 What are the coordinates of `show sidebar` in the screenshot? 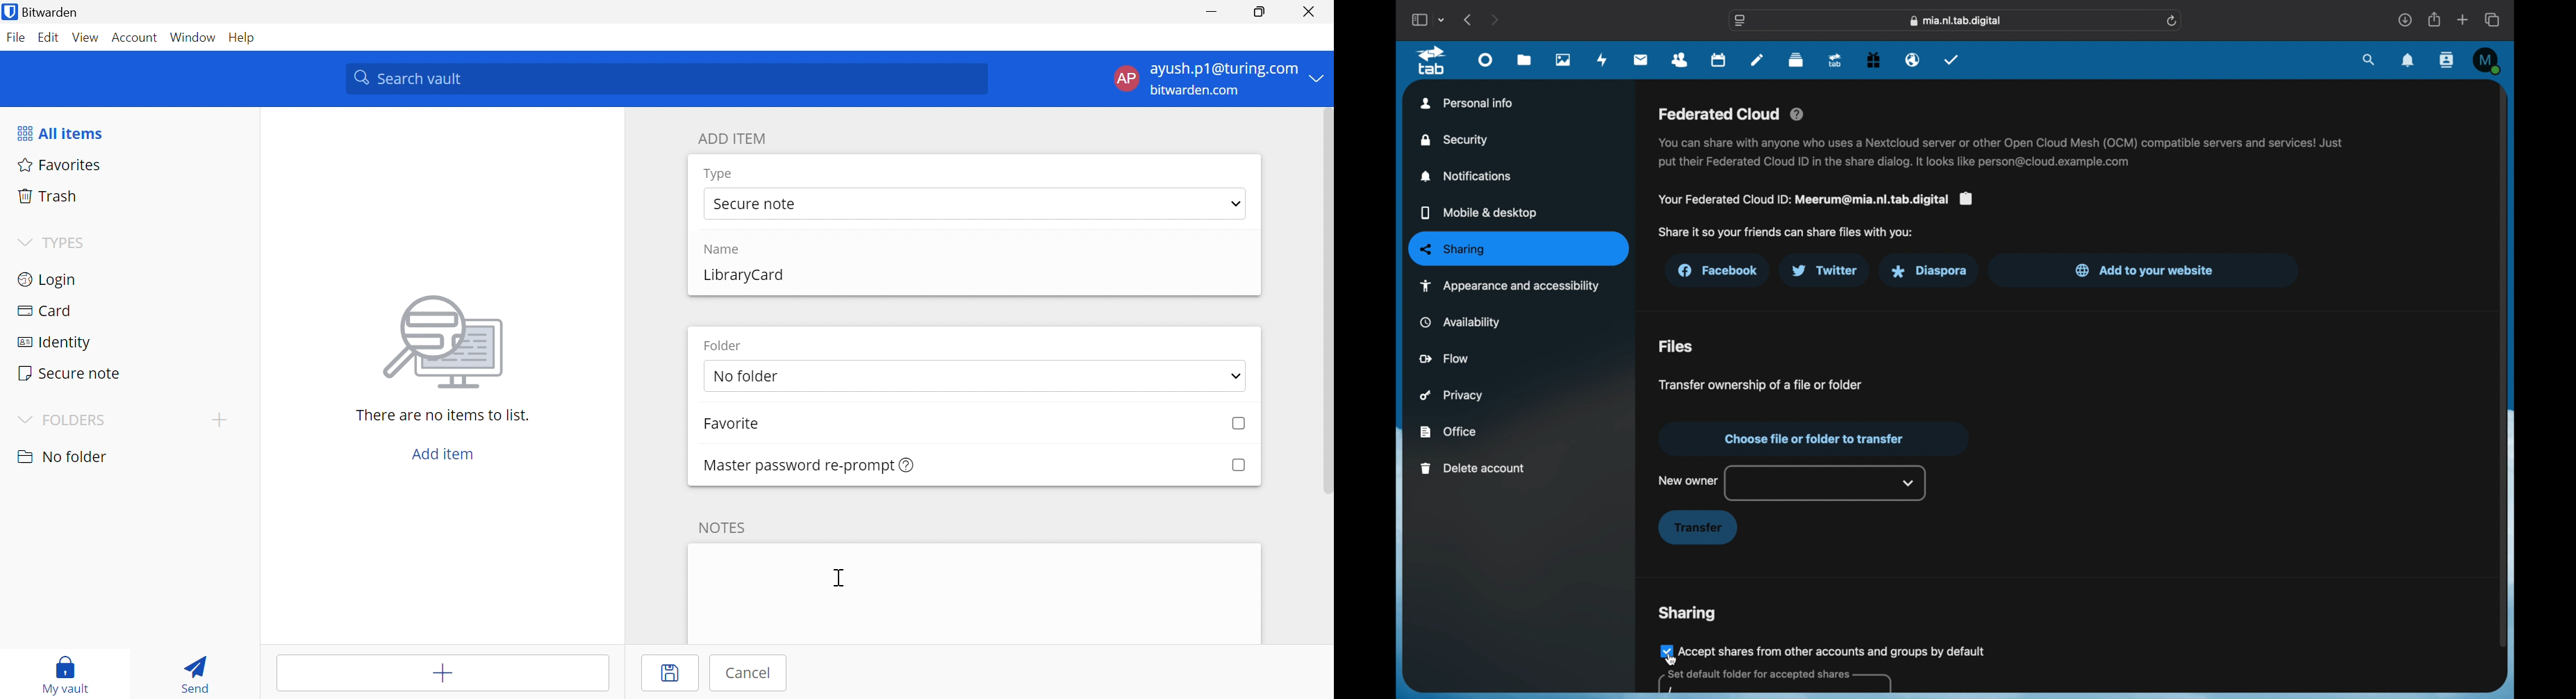 It's located at (1419, 19).